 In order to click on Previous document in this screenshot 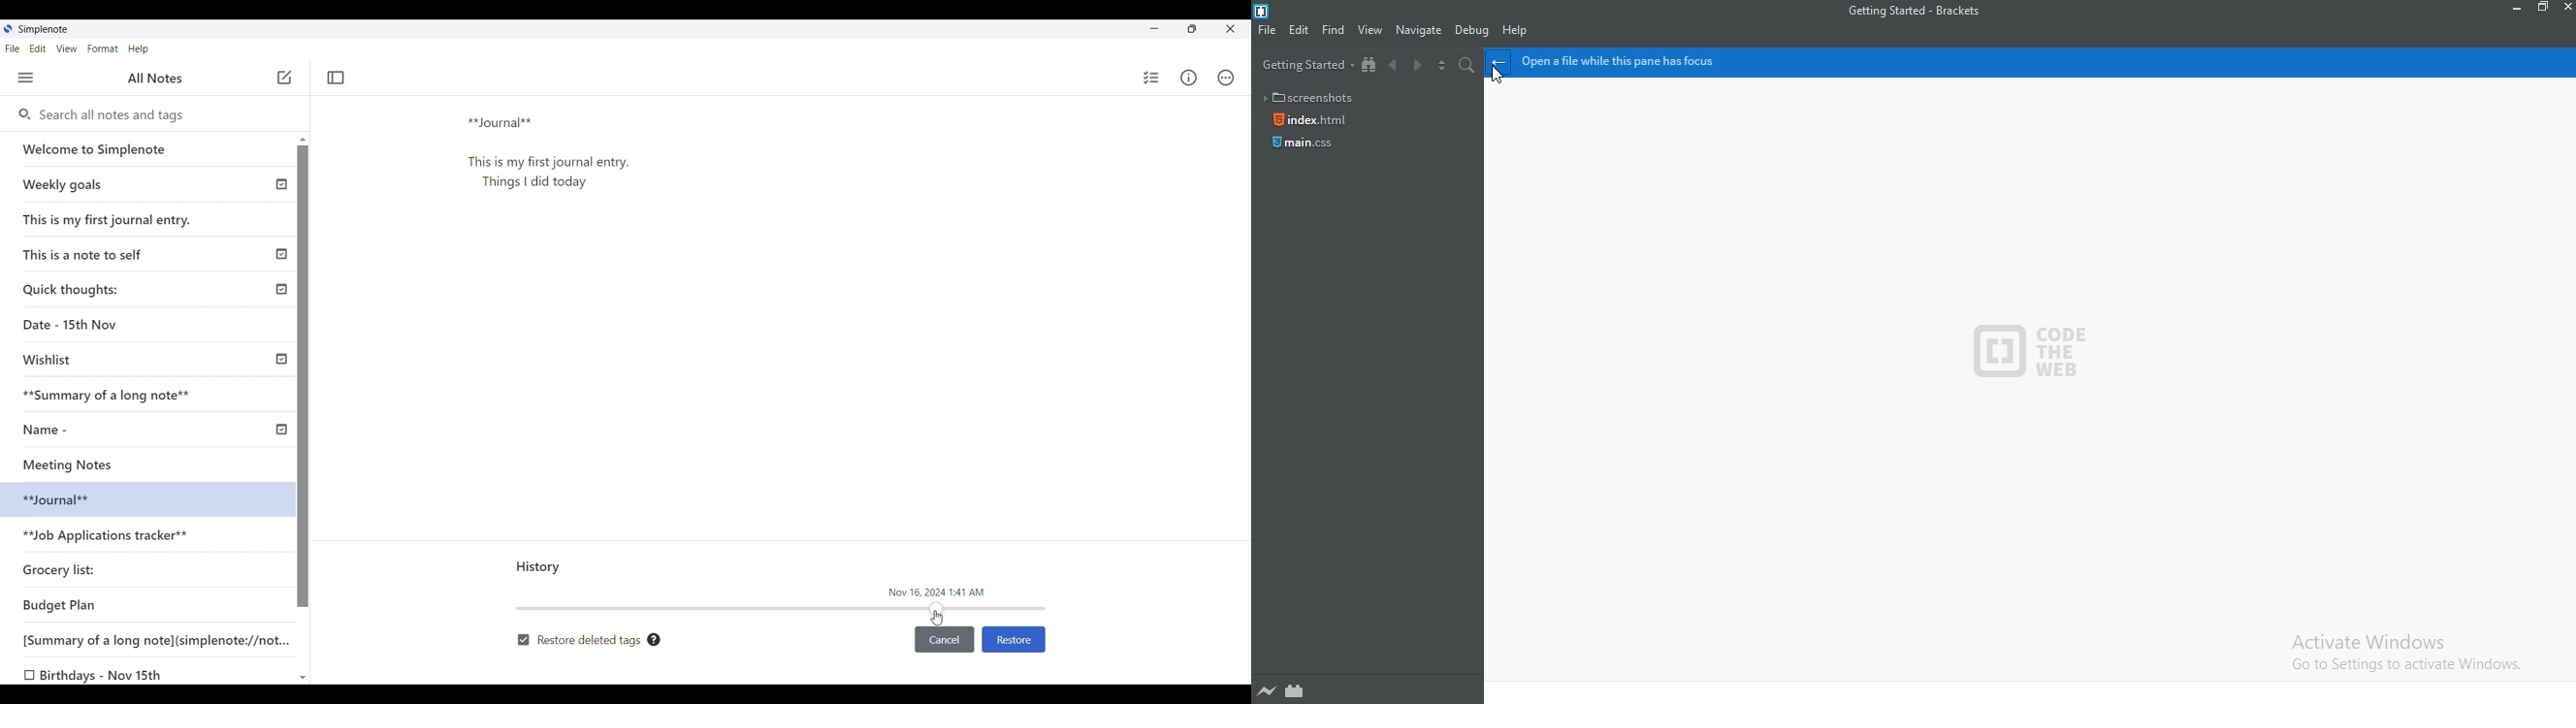, I will do `click(1396, 66)`.